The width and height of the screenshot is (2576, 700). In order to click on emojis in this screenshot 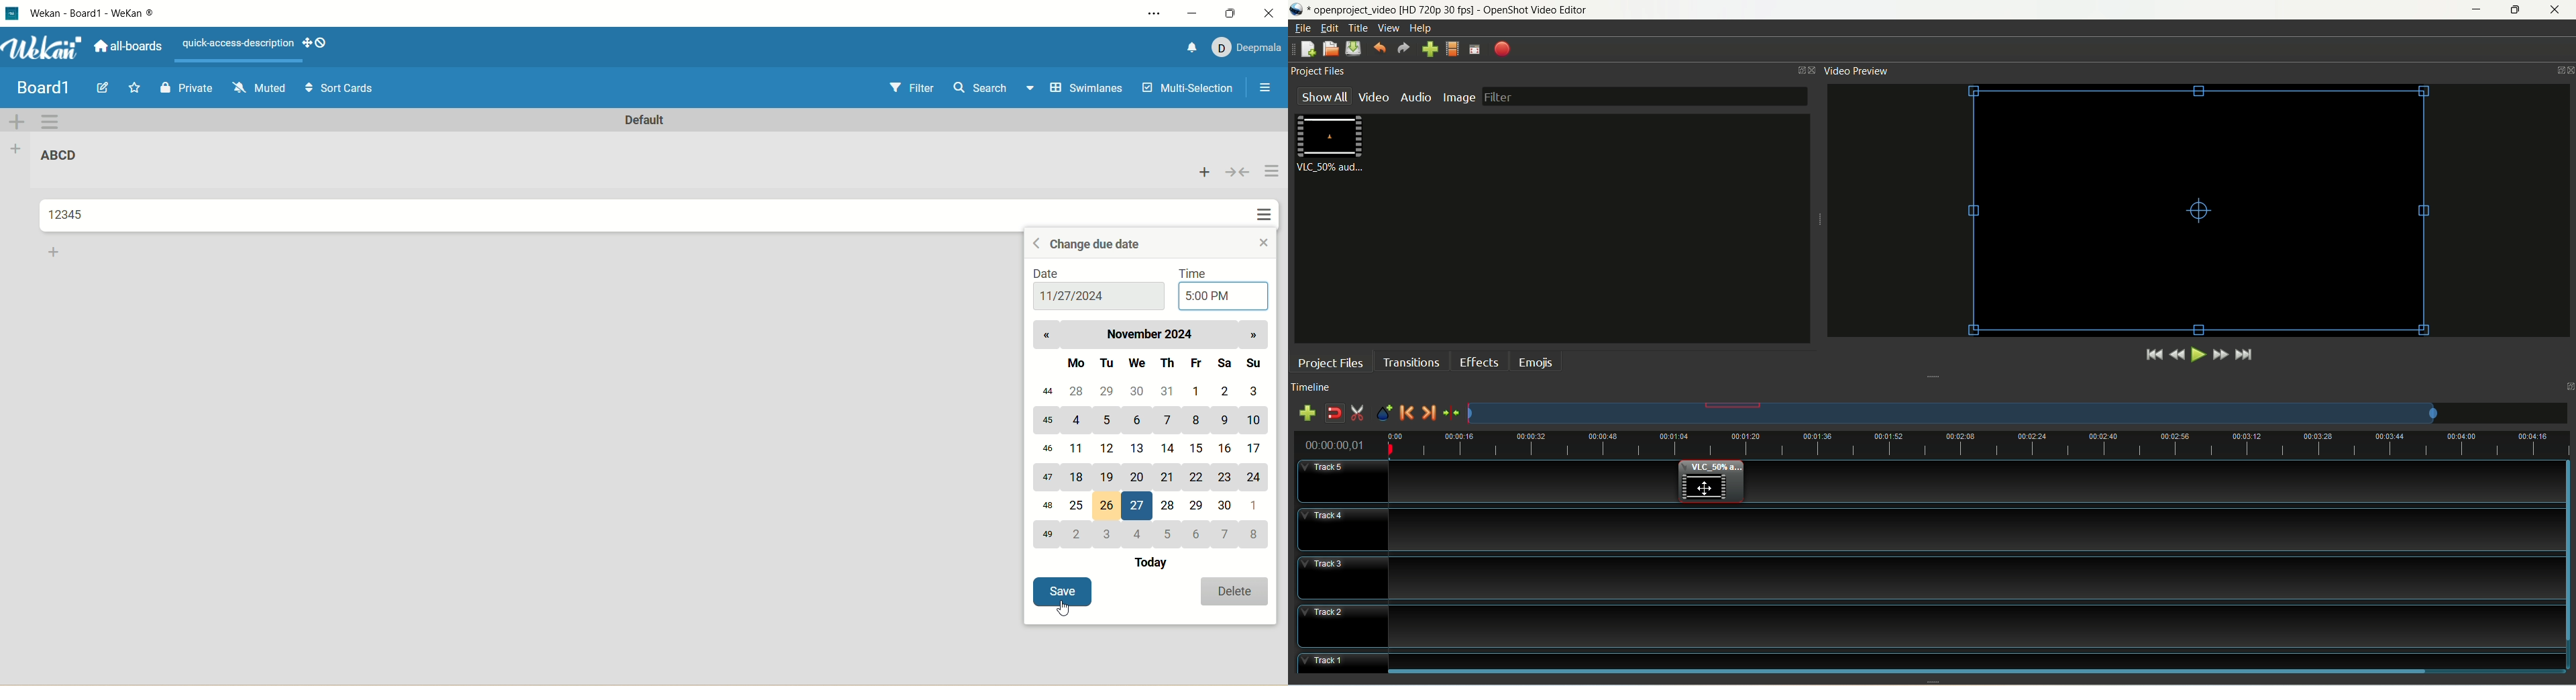, I will do `click(1534, 361)`.